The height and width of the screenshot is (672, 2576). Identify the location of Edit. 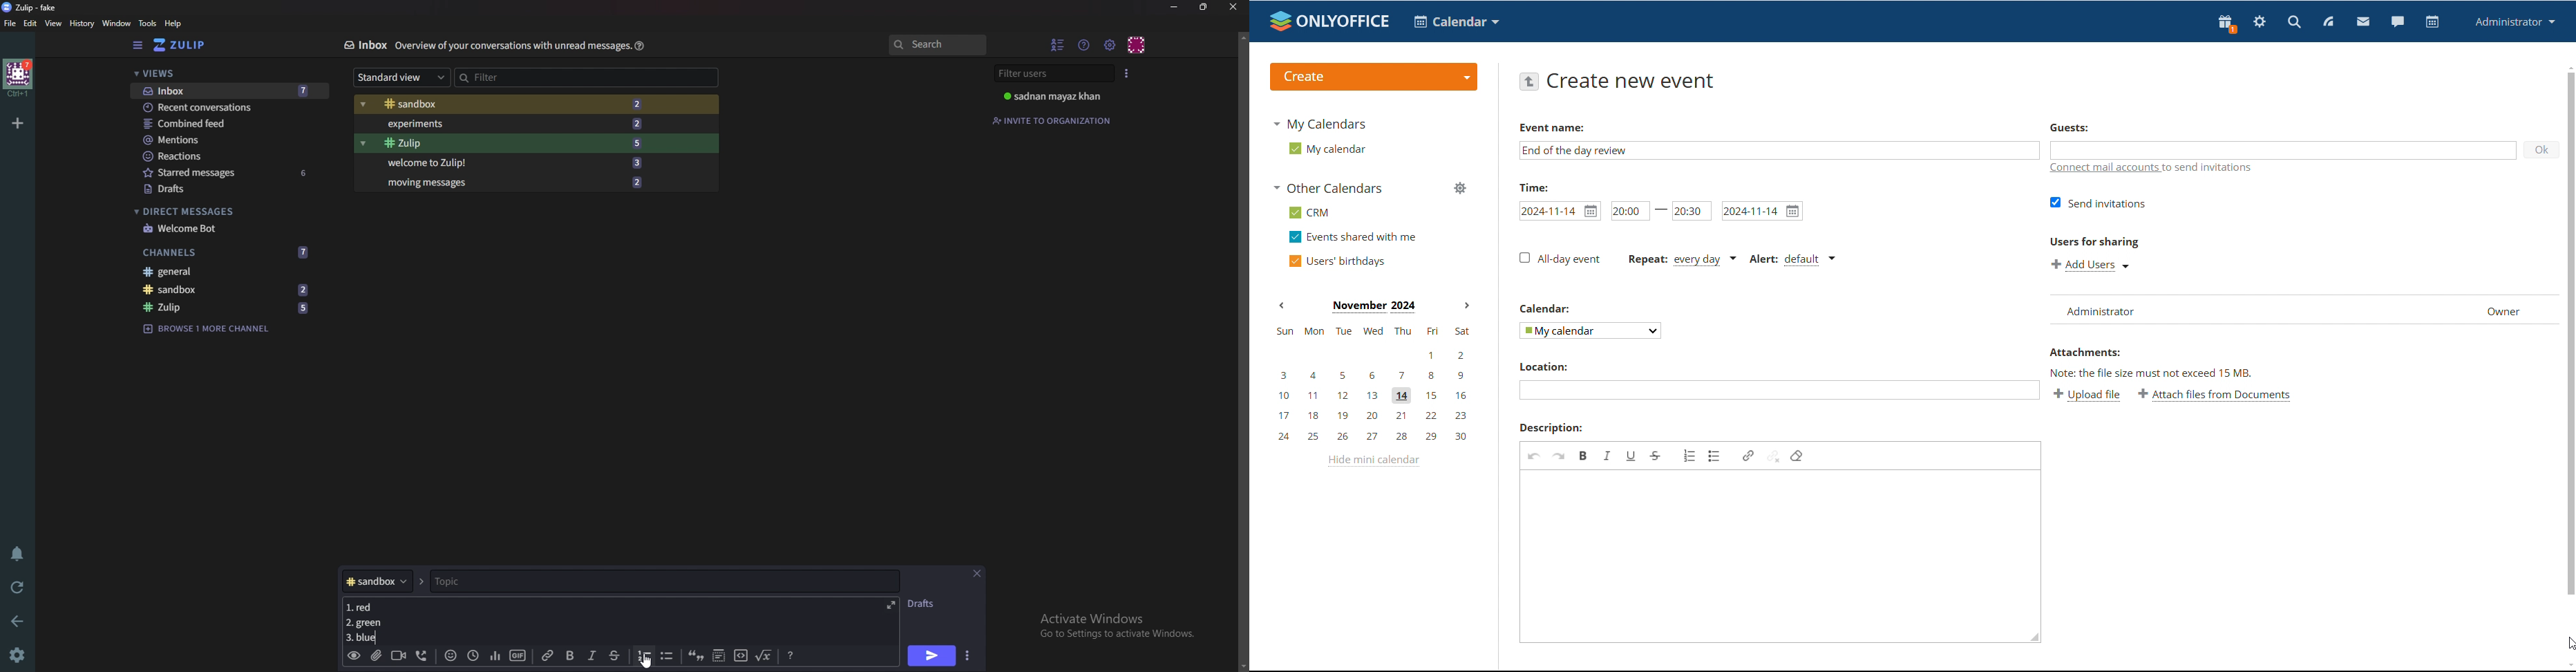
(31, 23).